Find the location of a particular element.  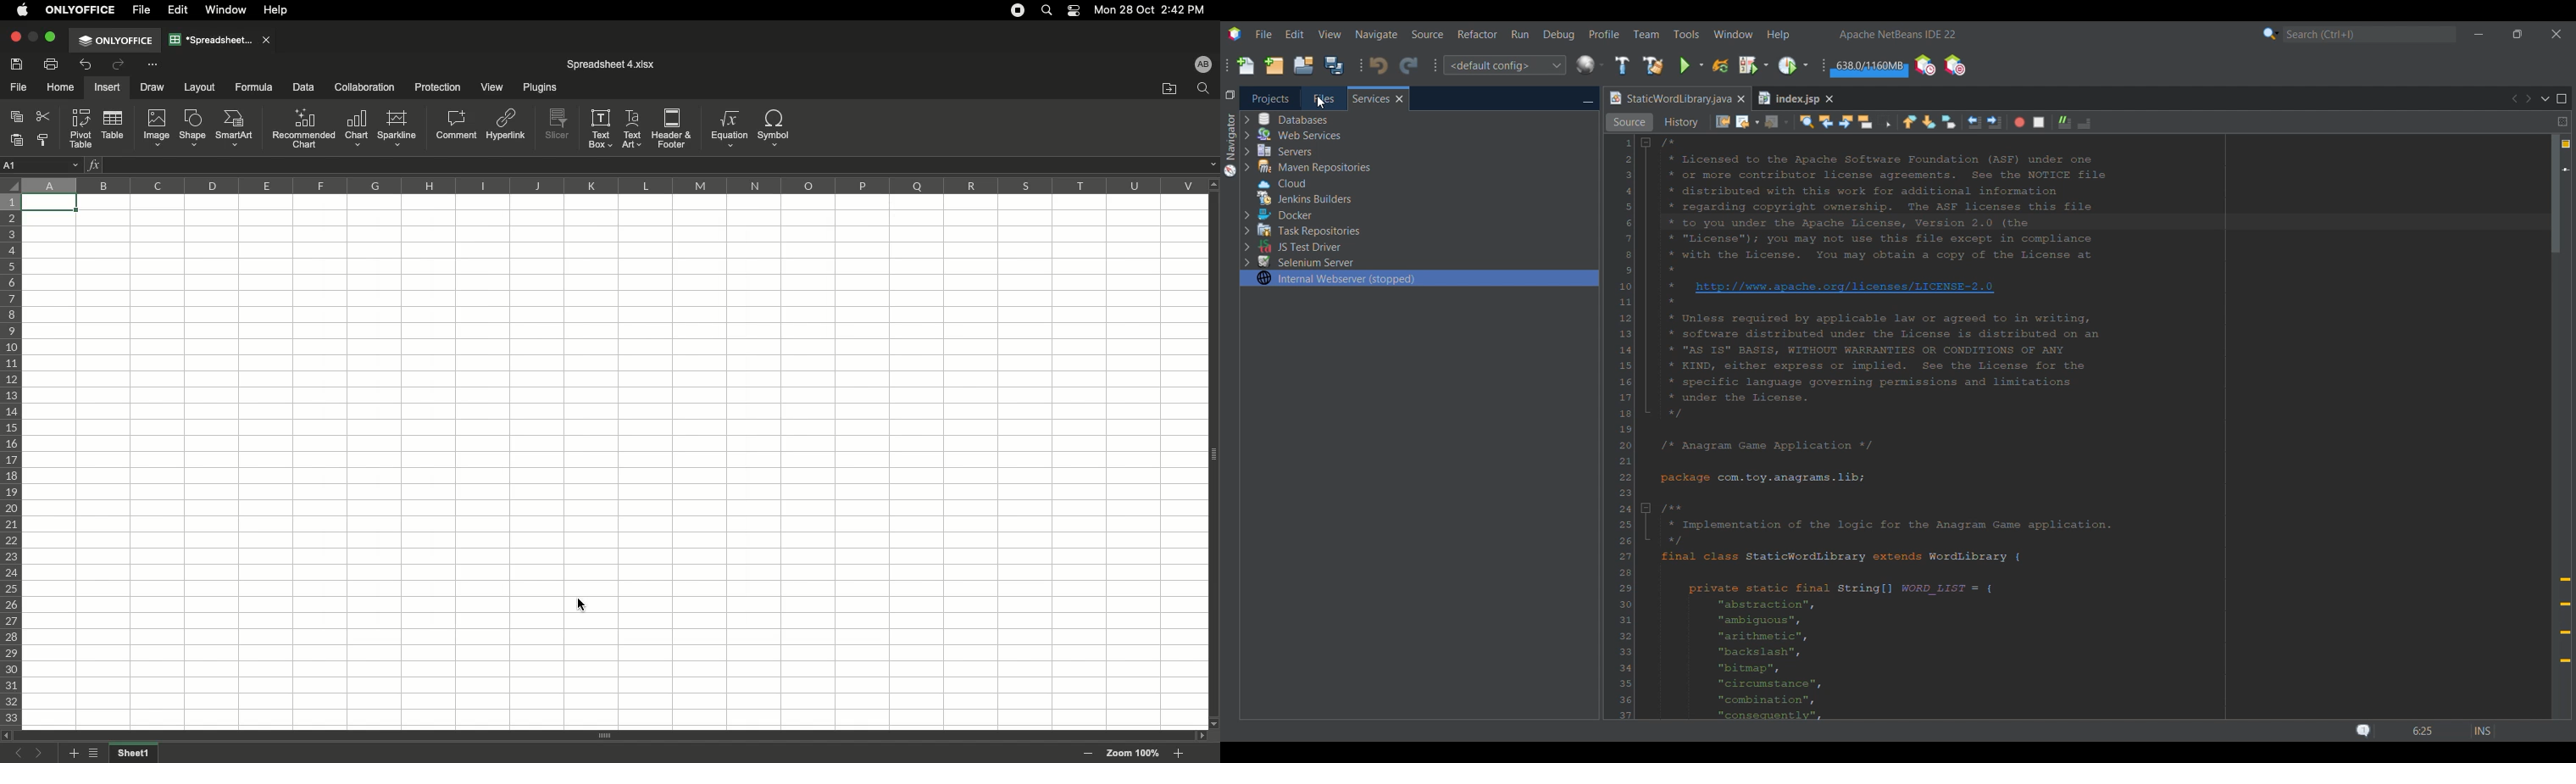

Row is located at coordinates (12, 460).